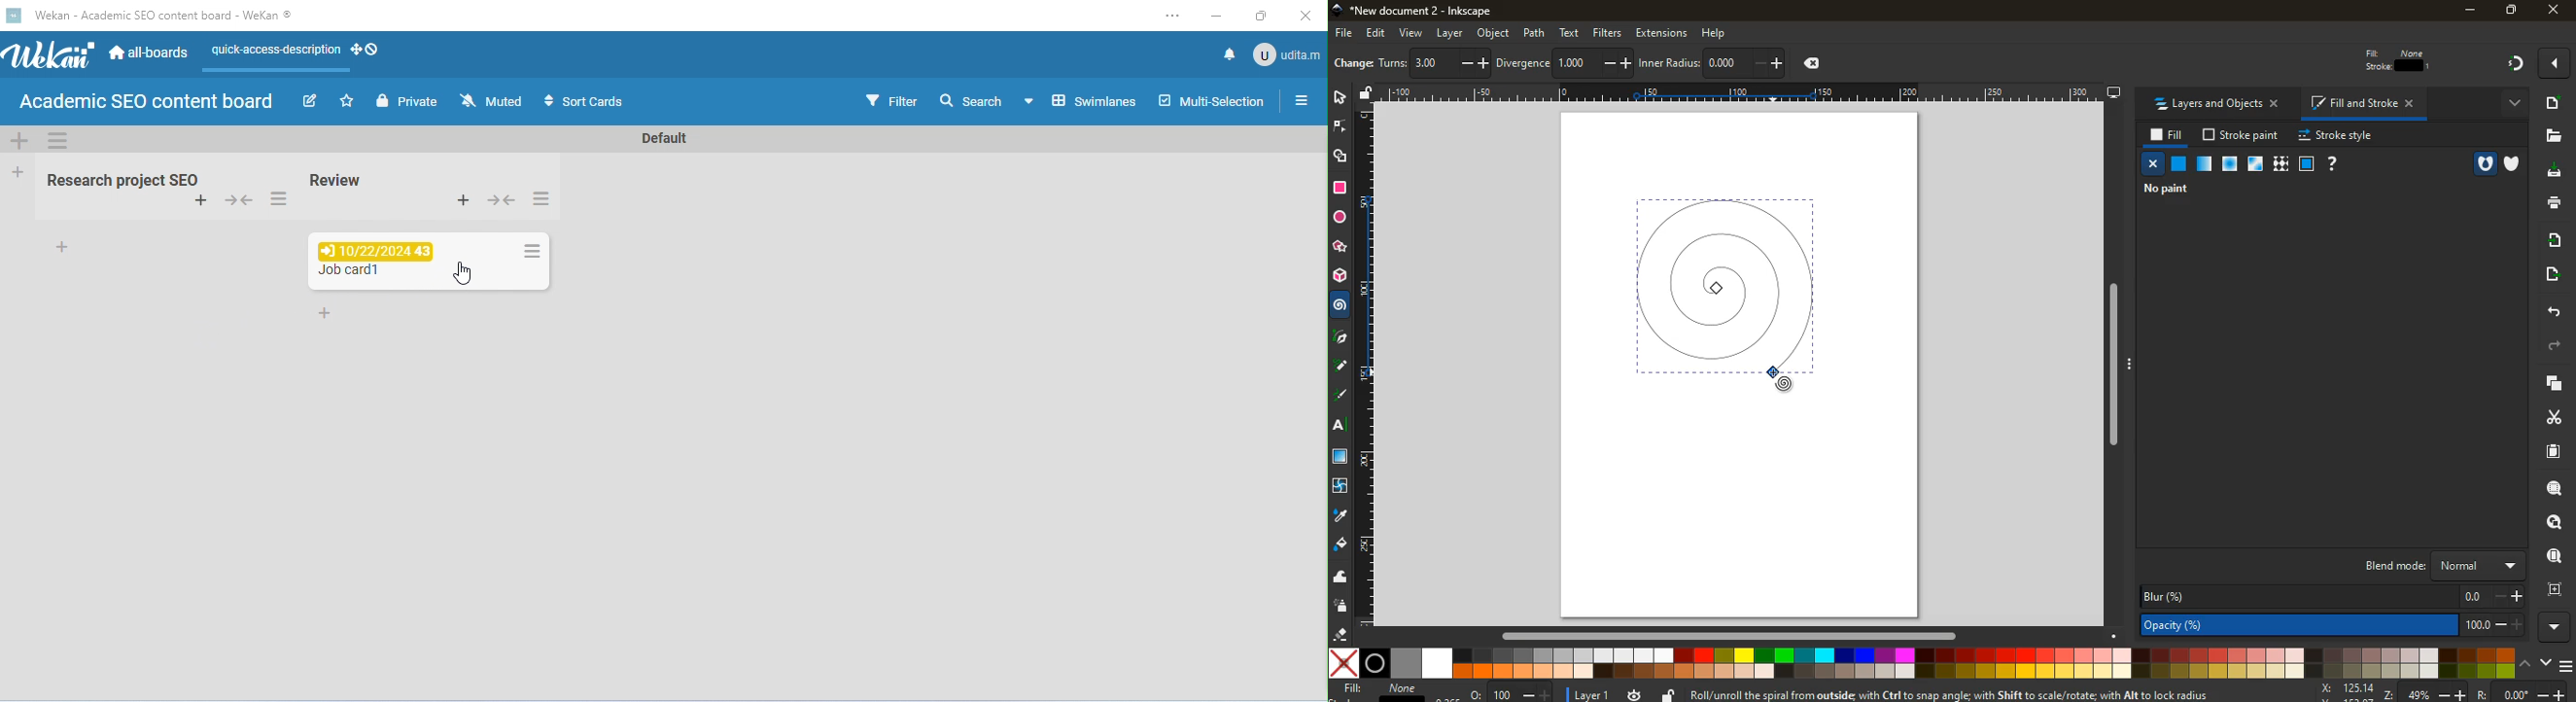 Image resolution: width=2576 pixels, height=728 pixels. What do you see at coordinates (493, 101) in the screenshot?
I see `muted` at bounding box center [493, 101].